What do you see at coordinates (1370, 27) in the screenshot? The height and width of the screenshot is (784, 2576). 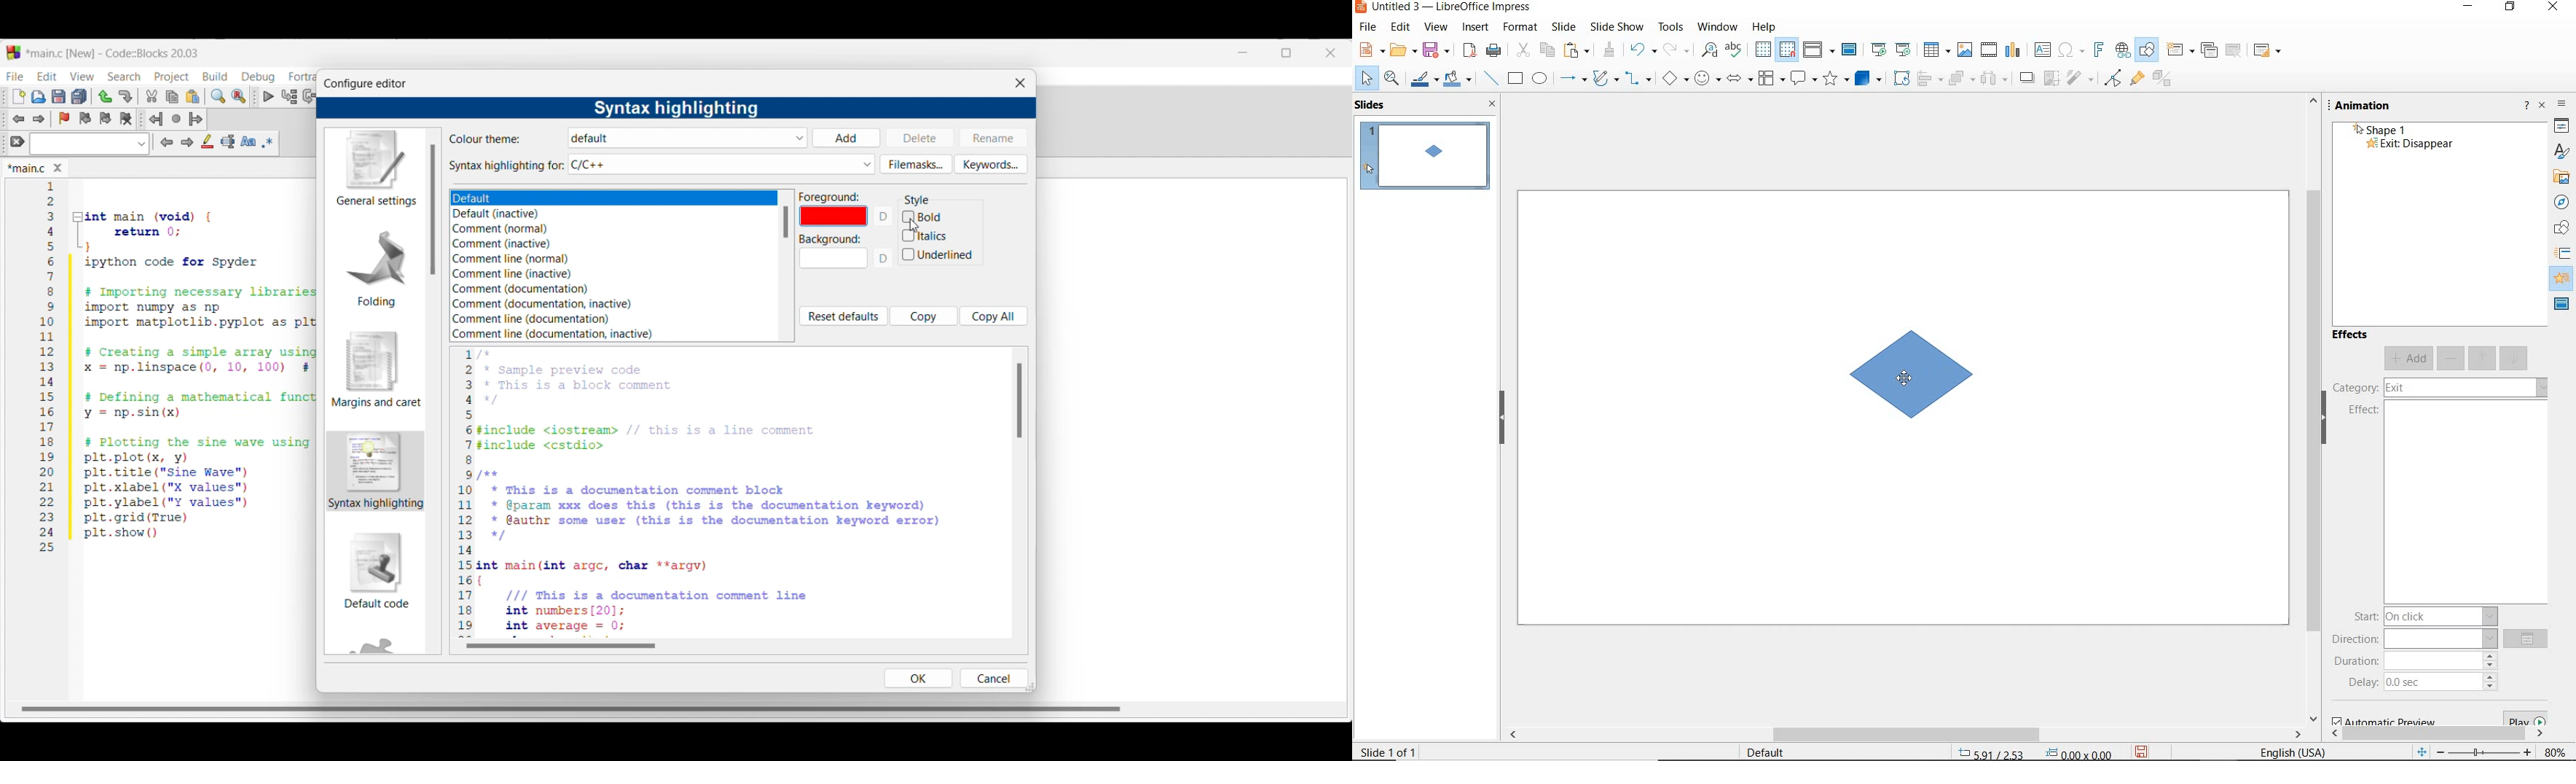 I see `file` at bounding box center [1370, 27].